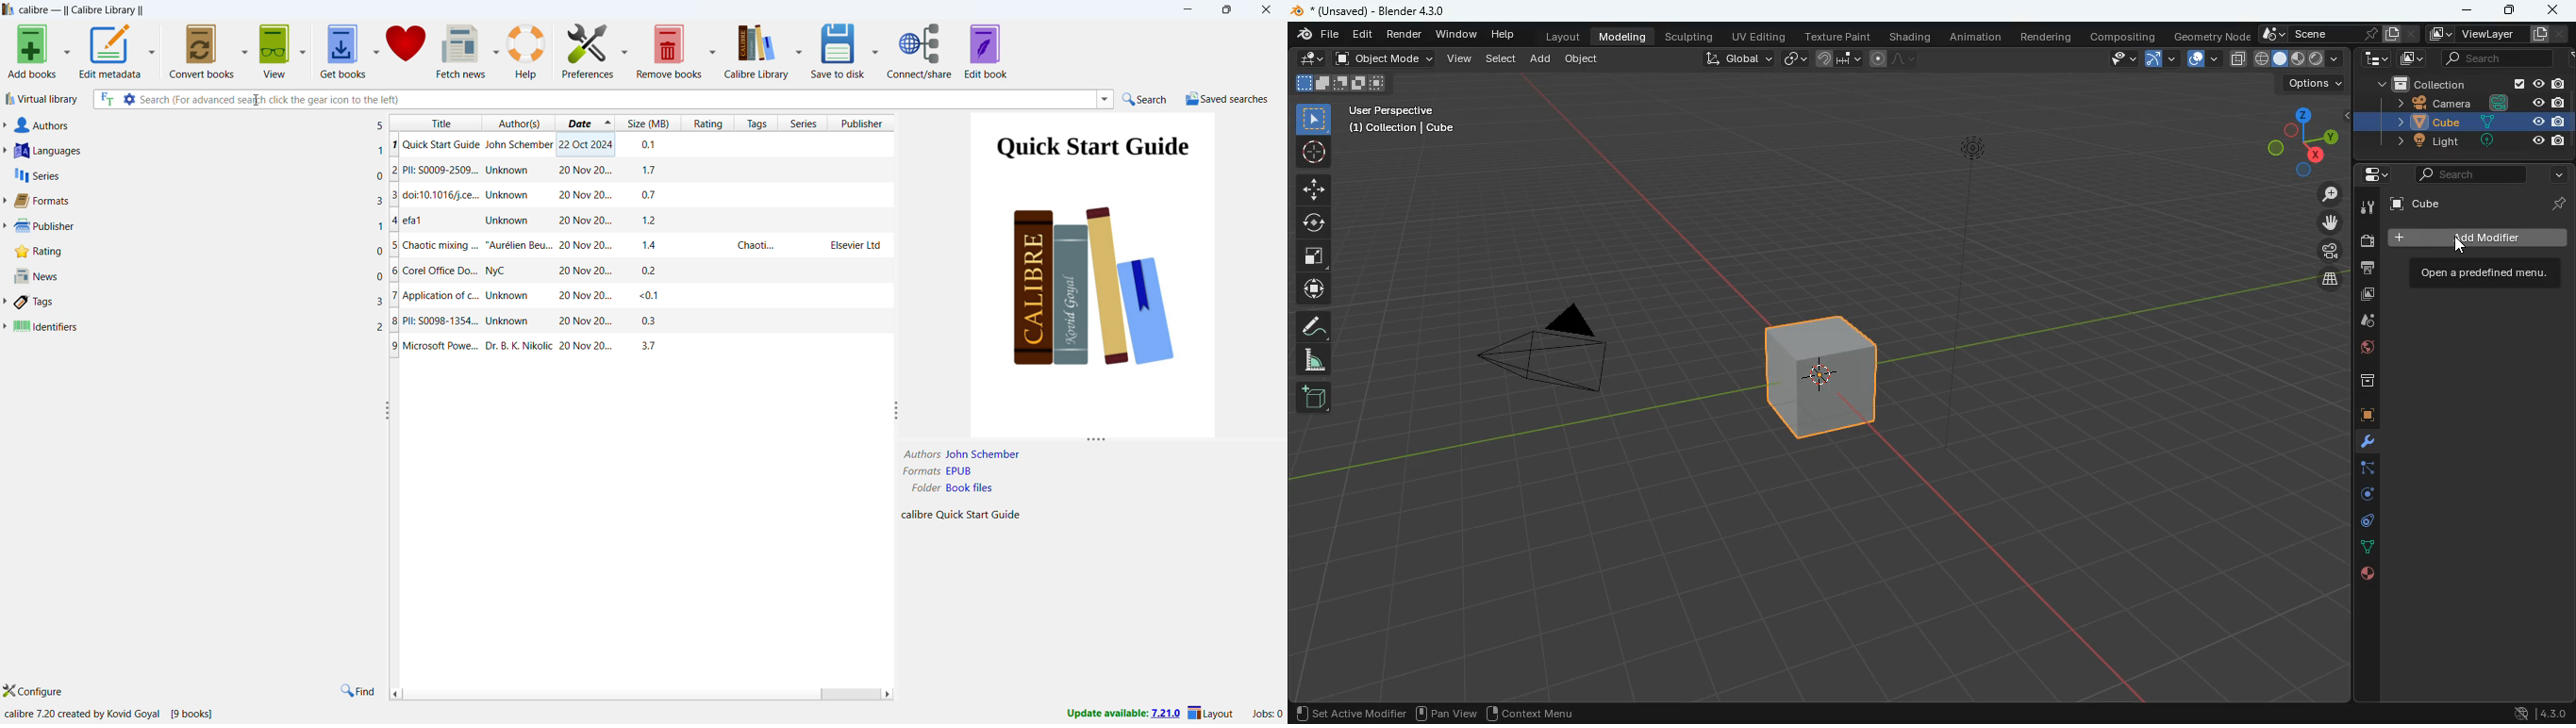  What do you see at coordinates (670, 50) in the screenshot?
I see `remove books` at bounding box center [670, 50].